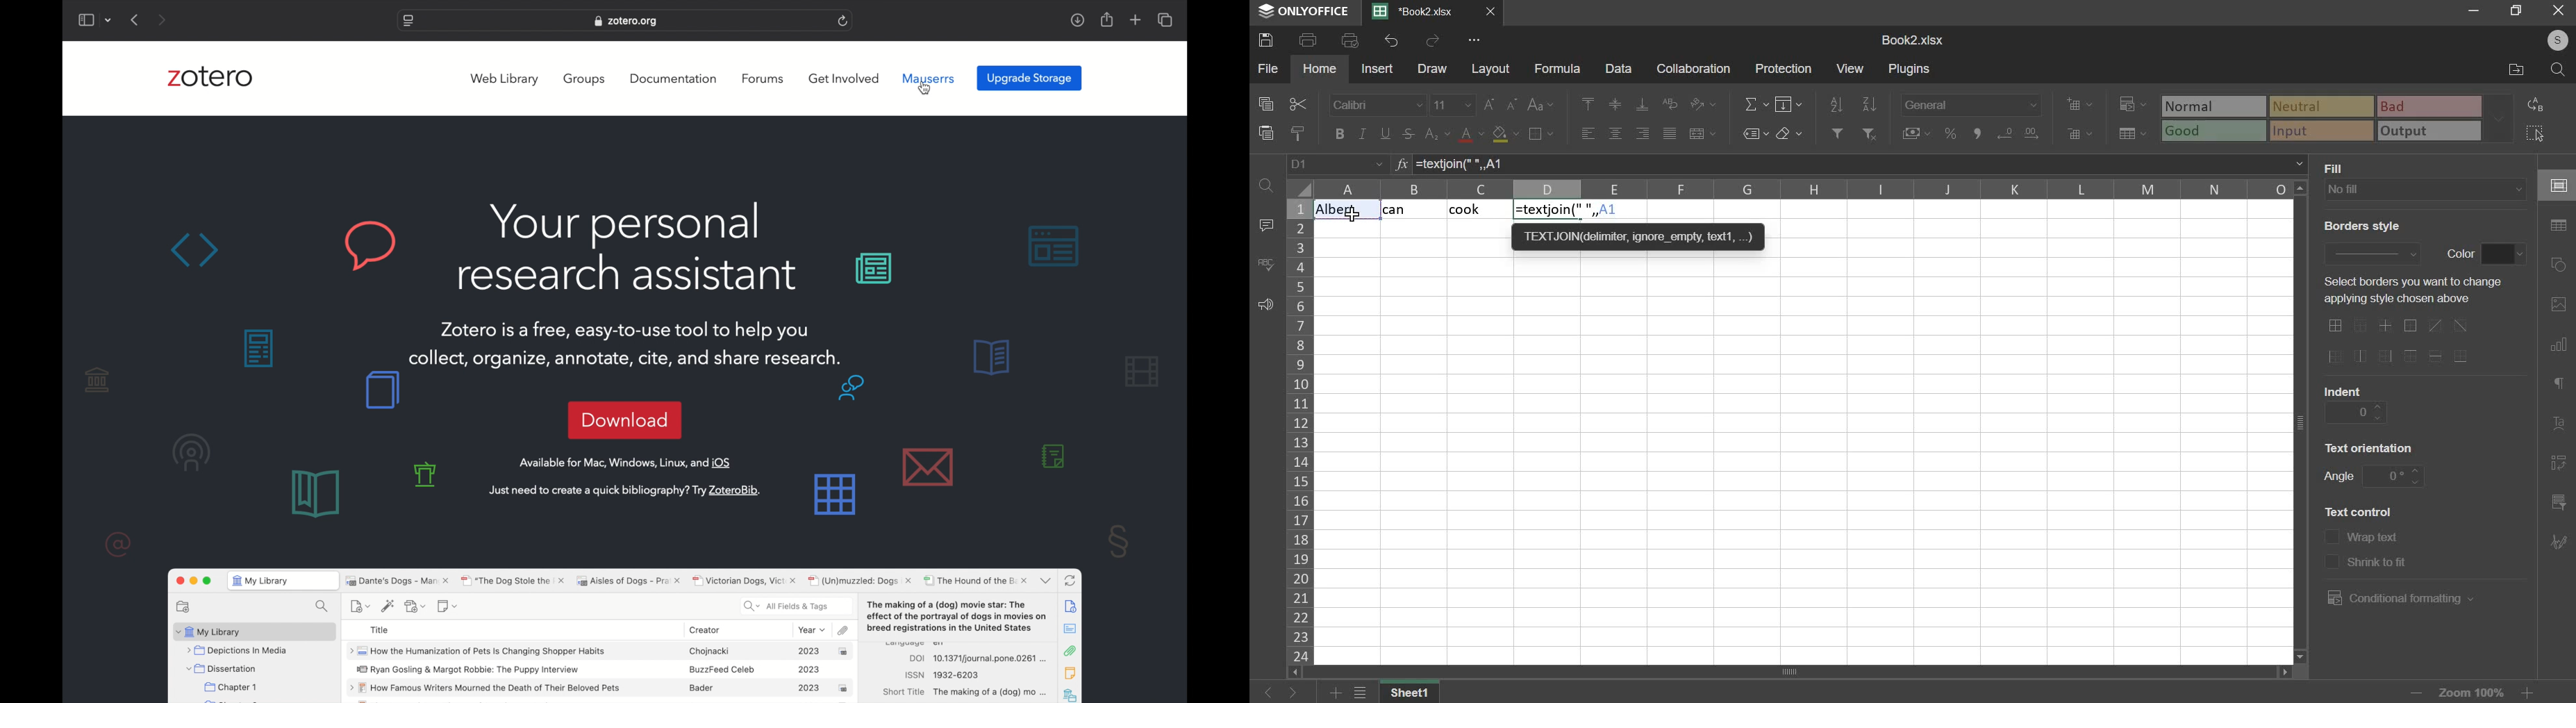  I want to click on file, so click(1268, 67).